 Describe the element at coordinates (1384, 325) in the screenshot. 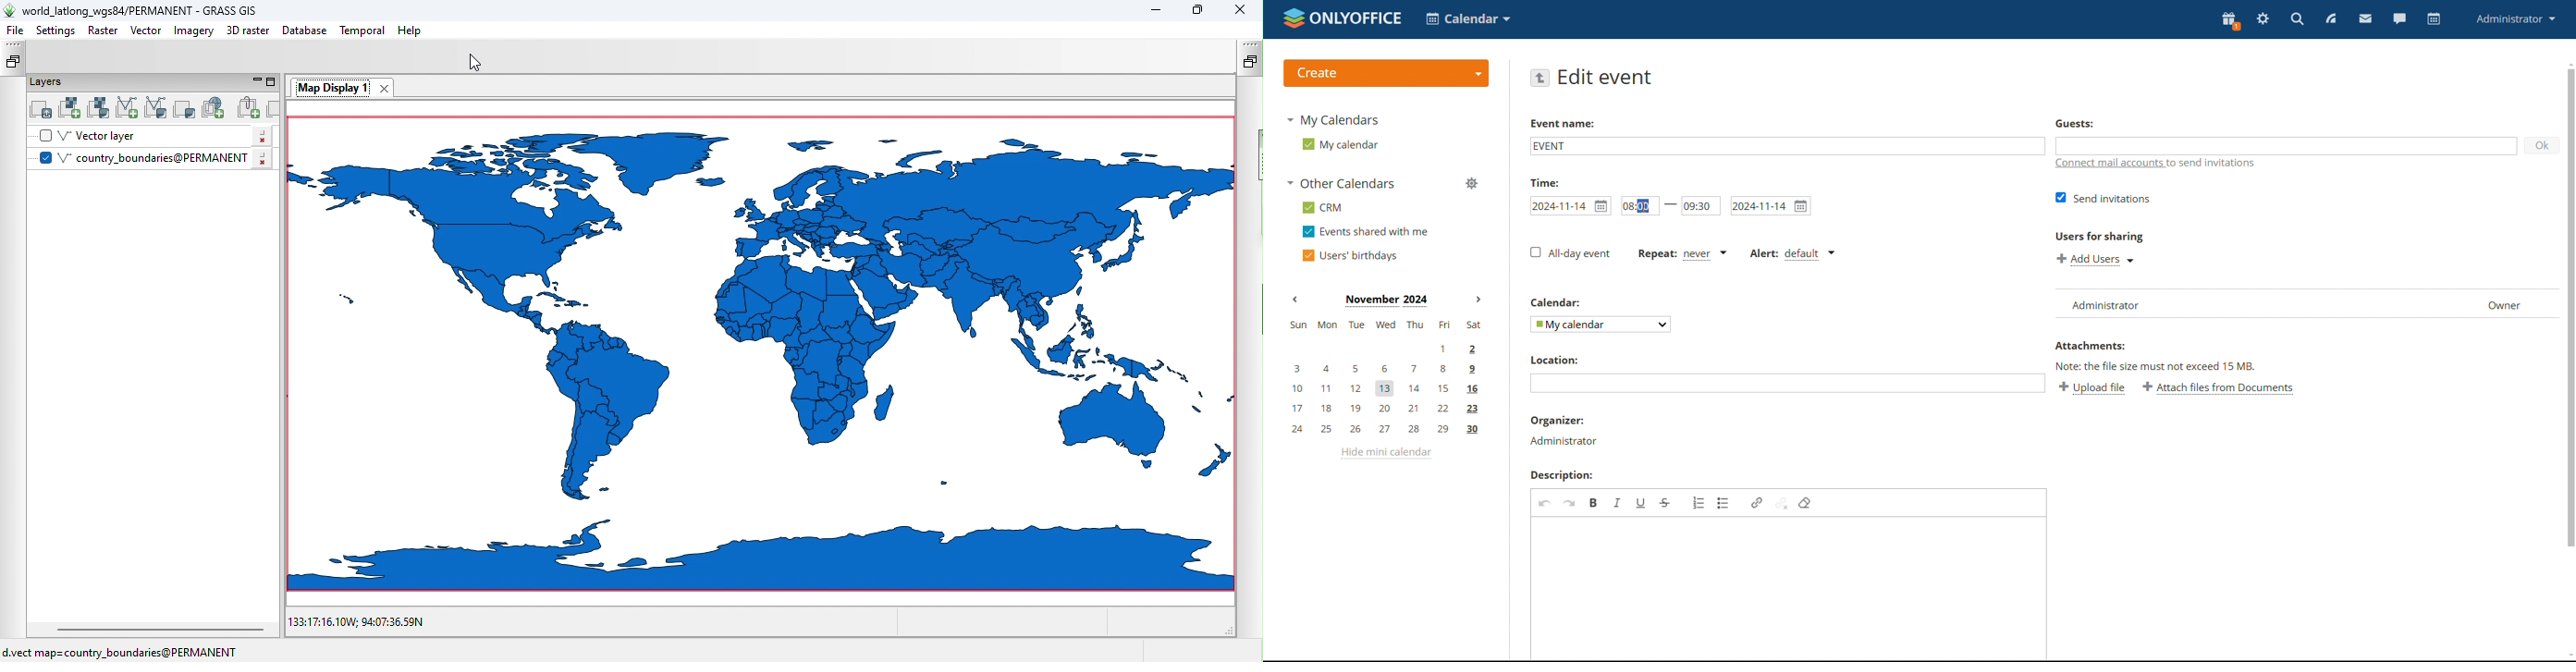

I see `sun, mon, tue, wed, thu, fri, sat` at that location.